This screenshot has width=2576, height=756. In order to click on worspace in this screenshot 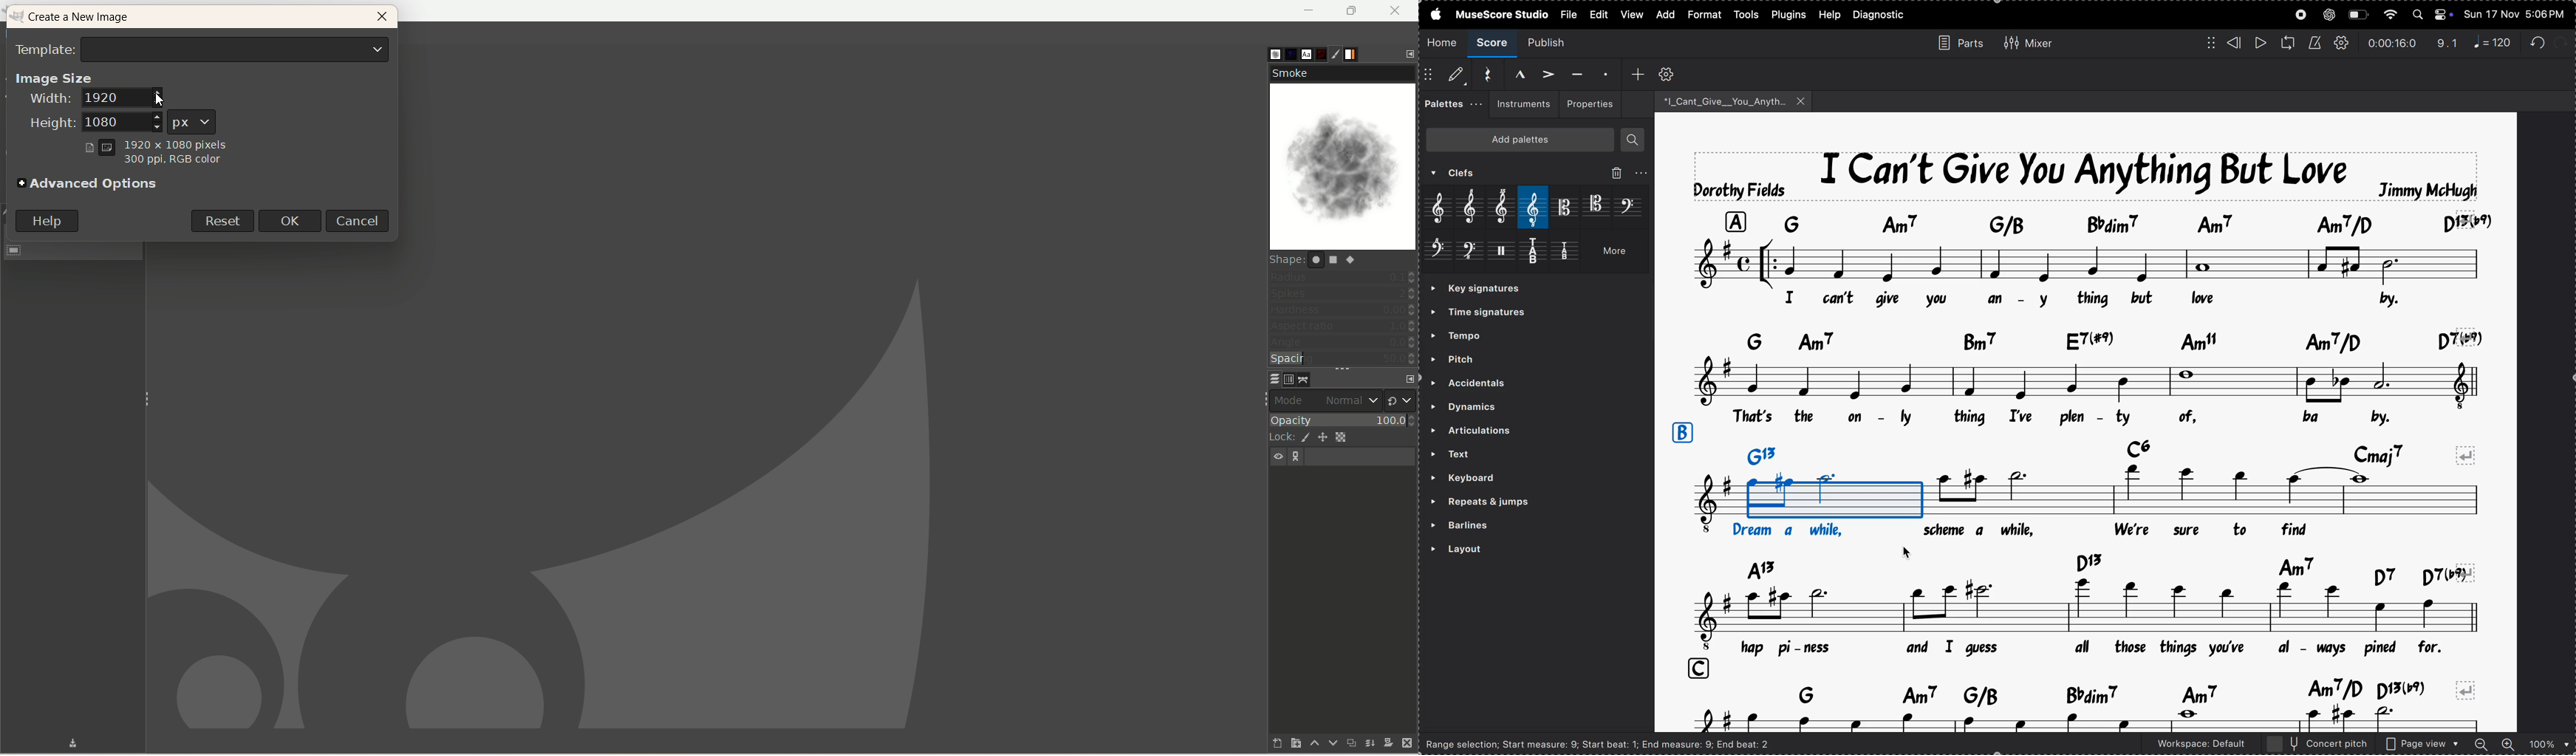, I will do `click(2192, 746)`.